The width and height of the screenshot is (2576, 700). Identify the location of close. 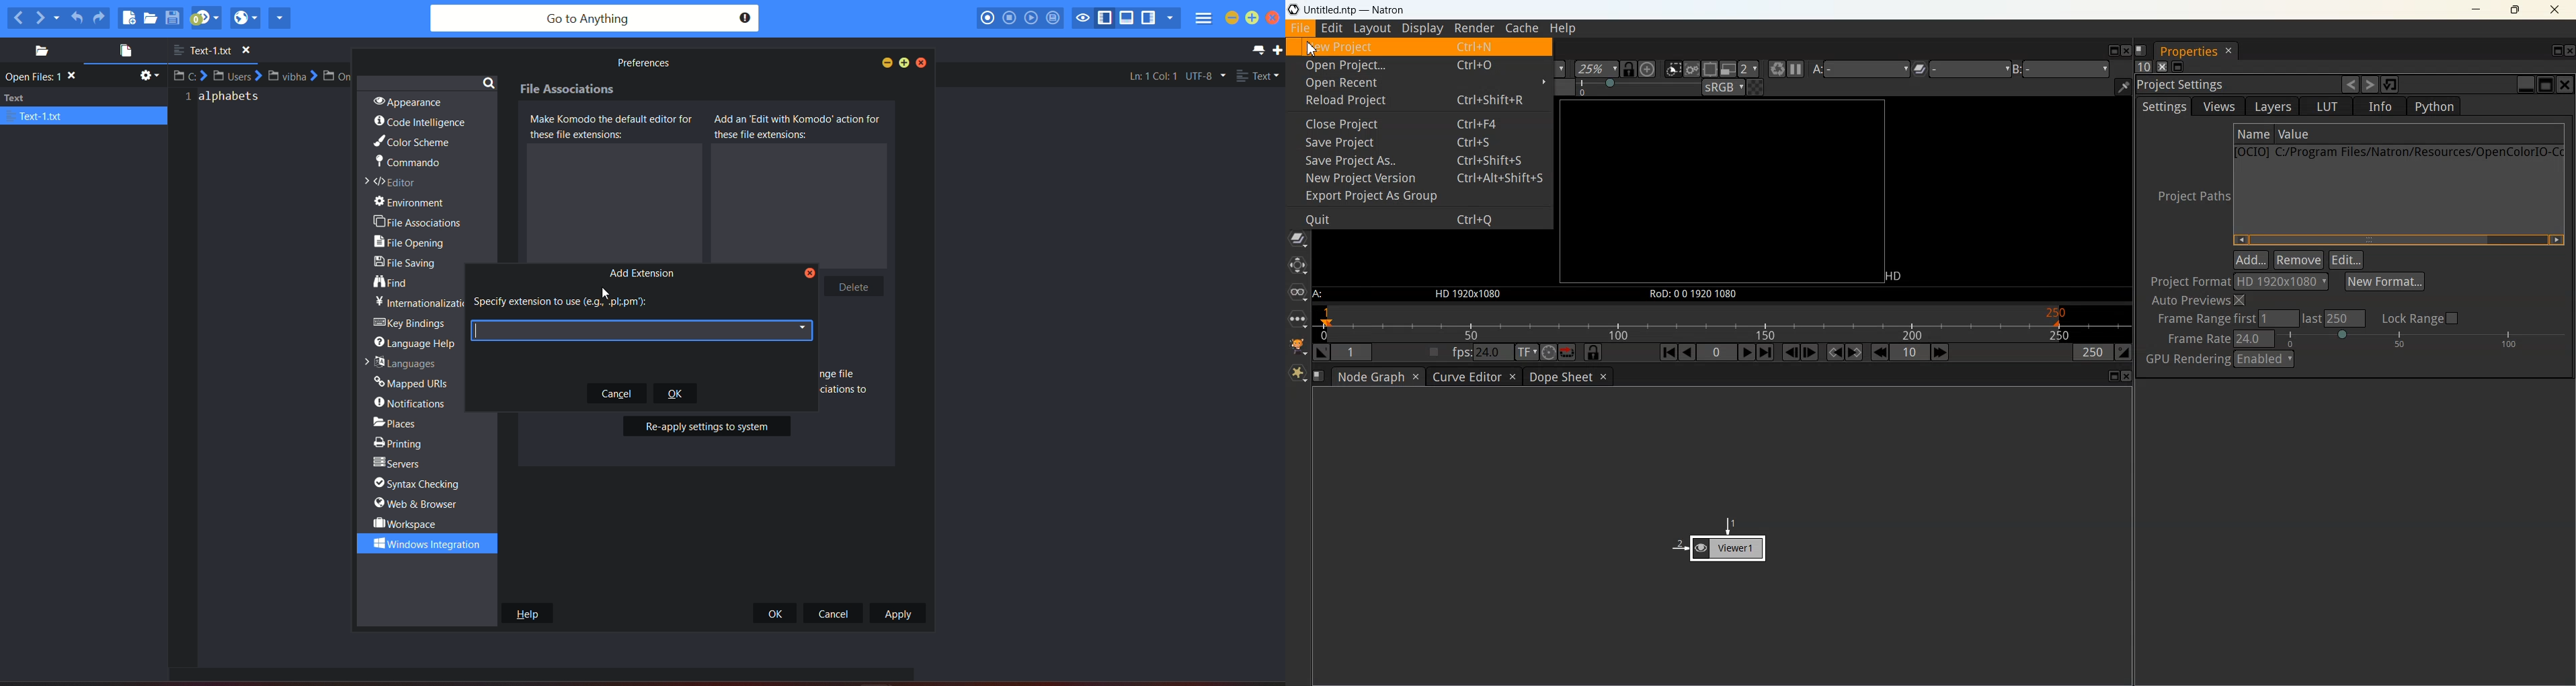
(808, 271).